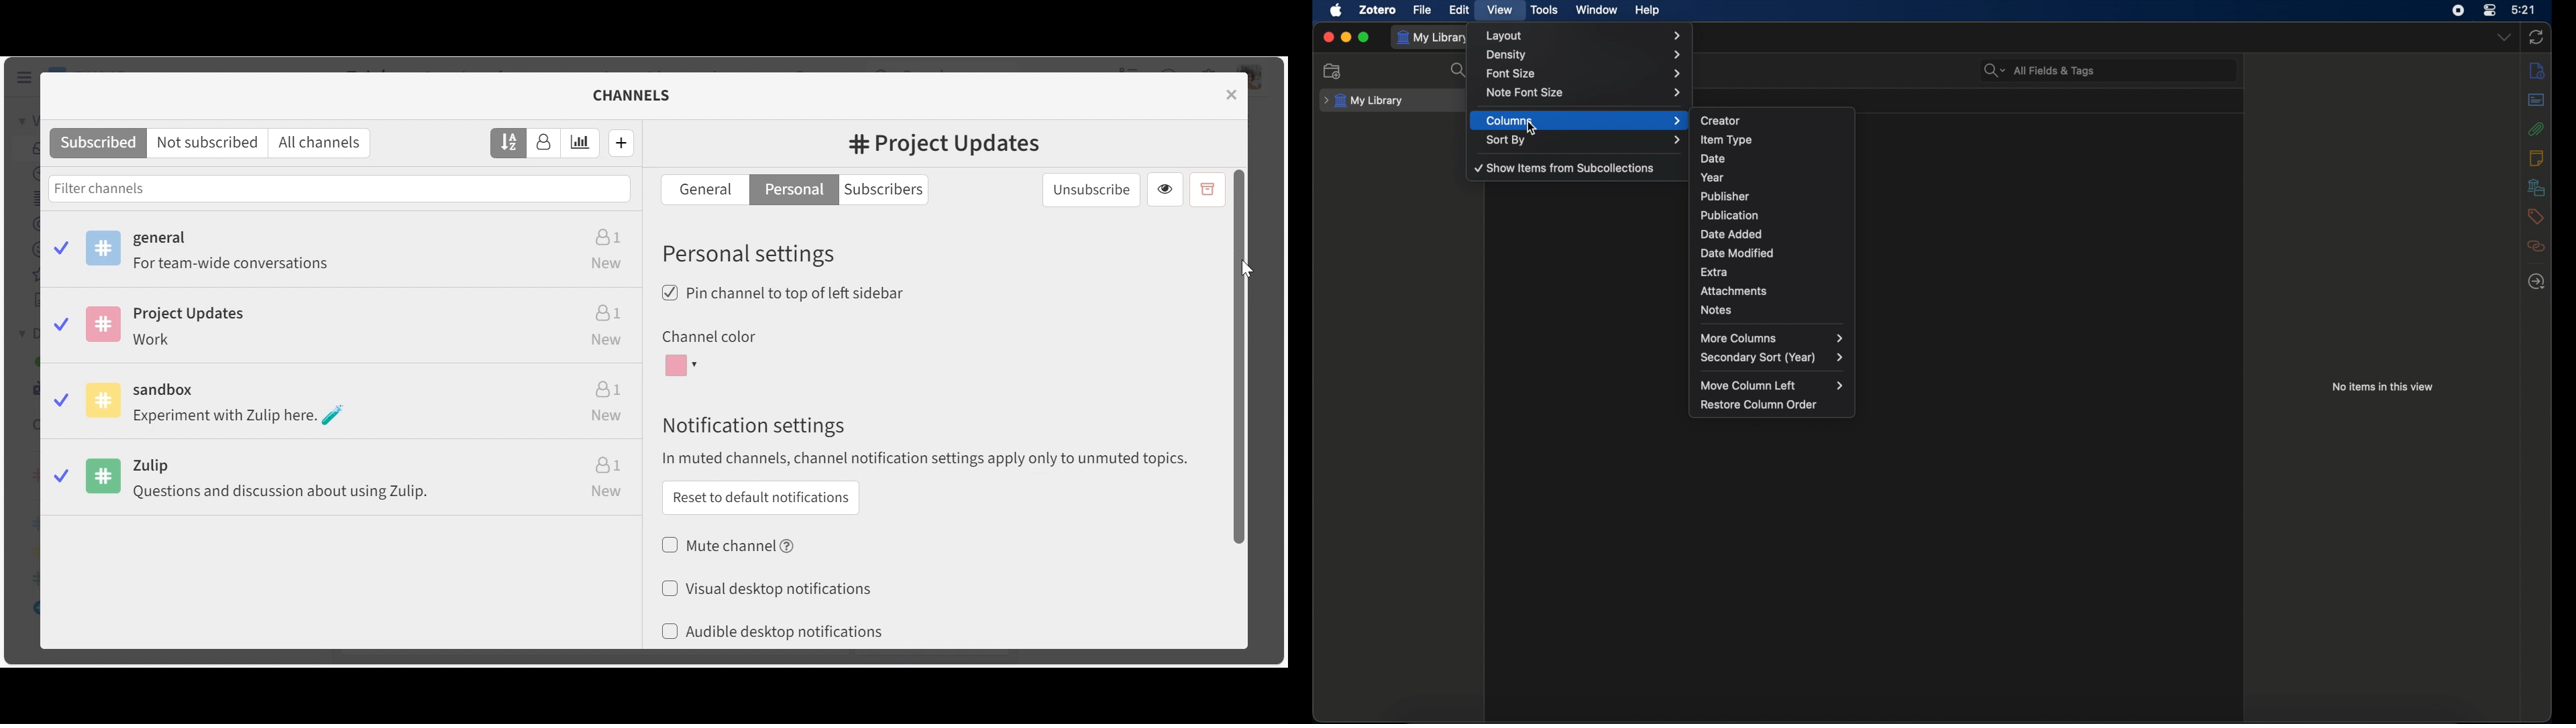 The width and height of the screenshot is (2576, 728). I want to click on abstract, so click(2535, 99).